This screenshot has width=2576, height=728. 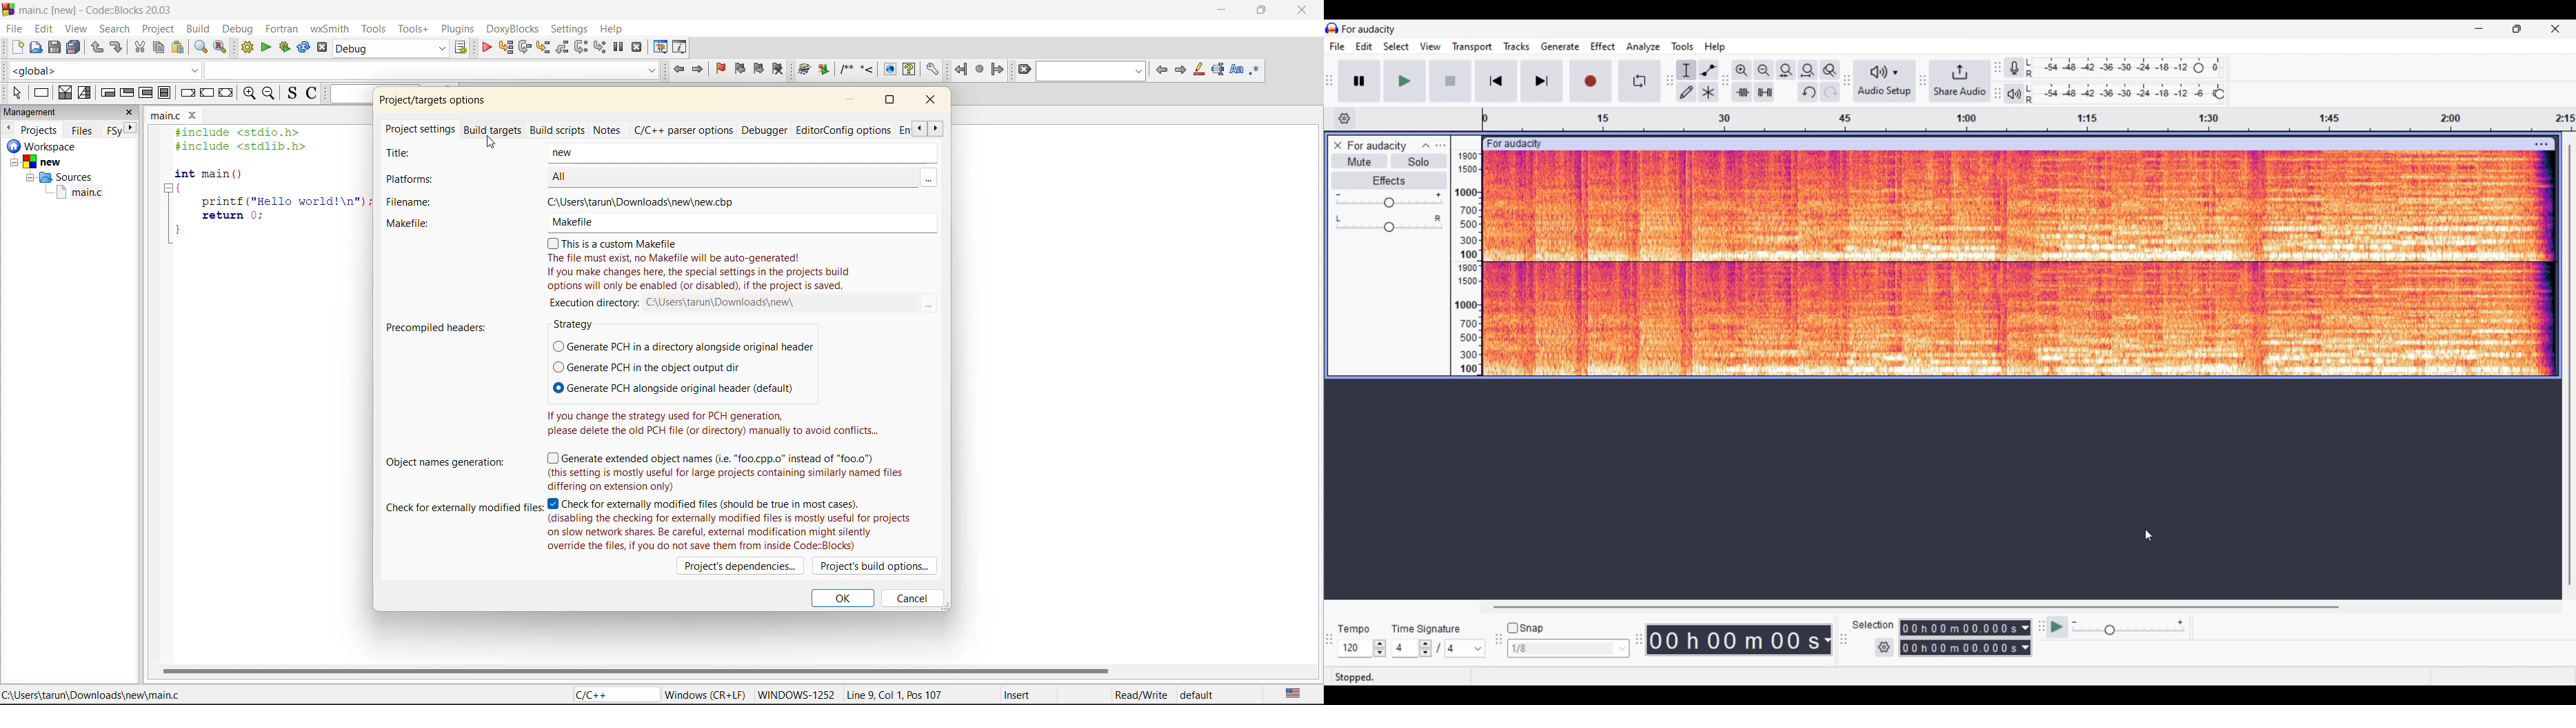 What do you see at coordinates (717, 457) in the screenshot?
I see `Generate extended object names (i.e. “foo.cpp.o” instead of “foo.0")` at bounding box center [717, 457].